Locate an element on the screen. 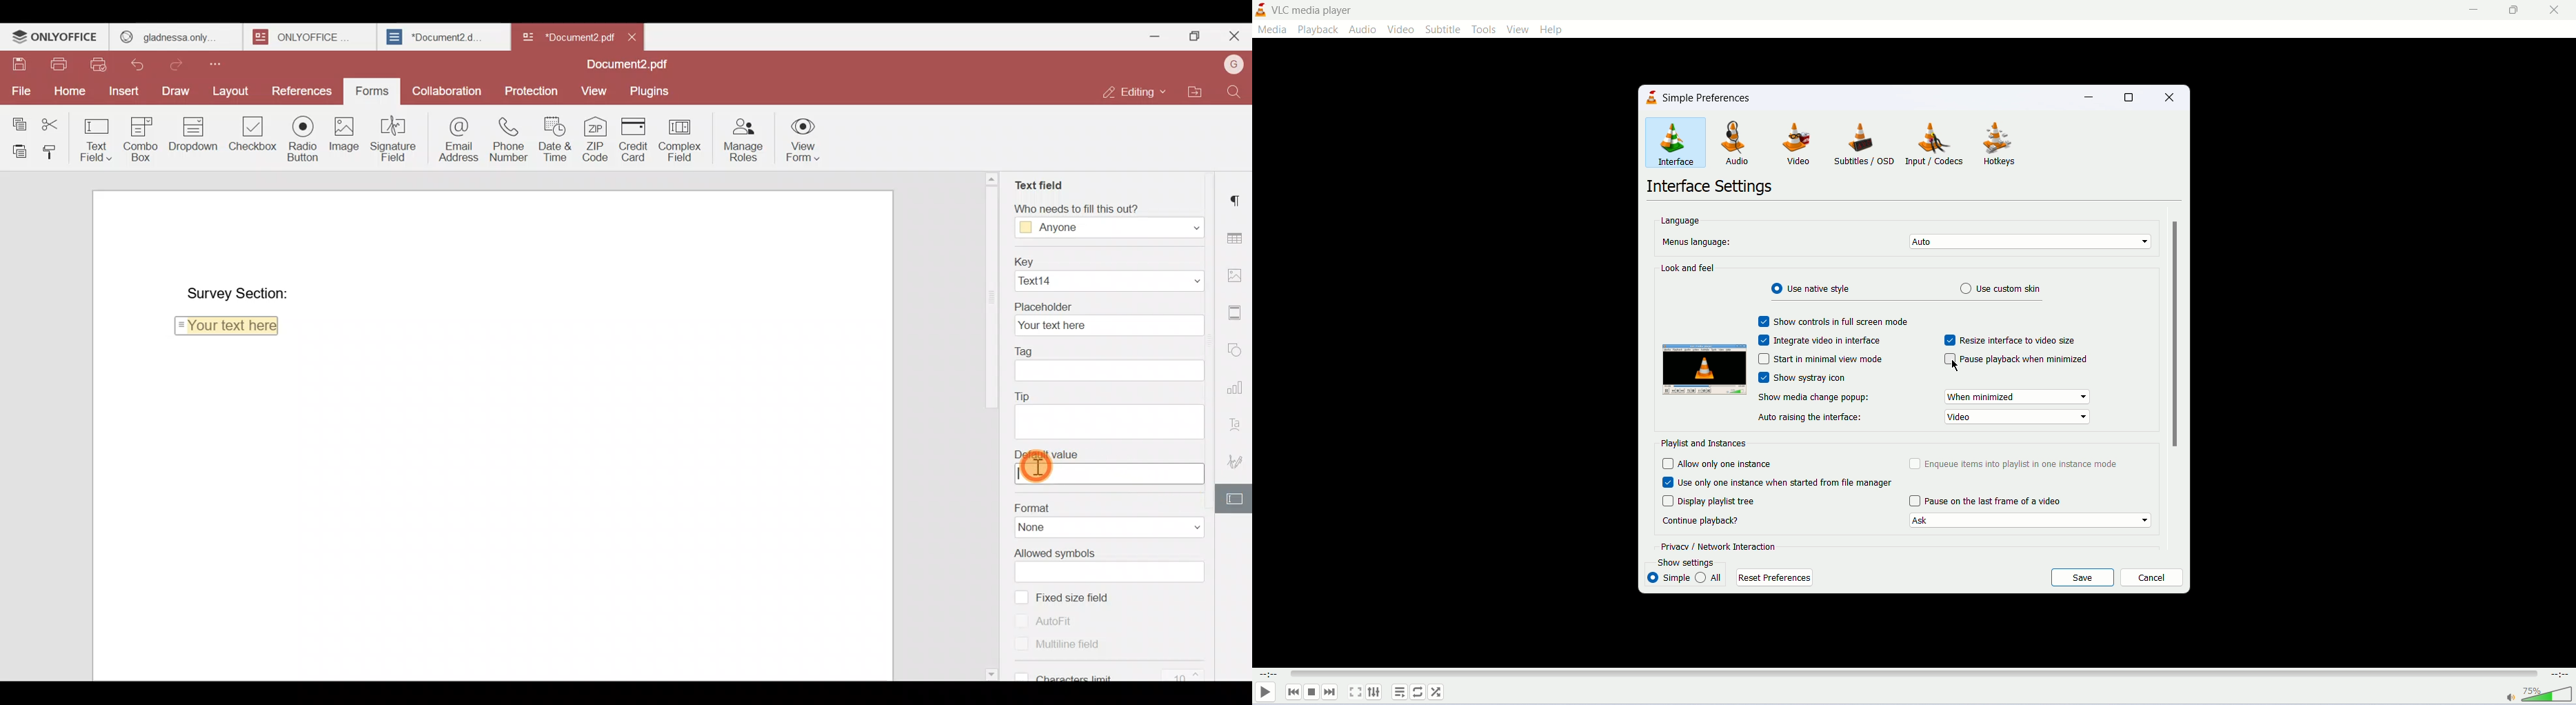 The height and width of the screenshot is (728, 2576). use only one instance when started from file manager is located at coordinates (1786, 484).